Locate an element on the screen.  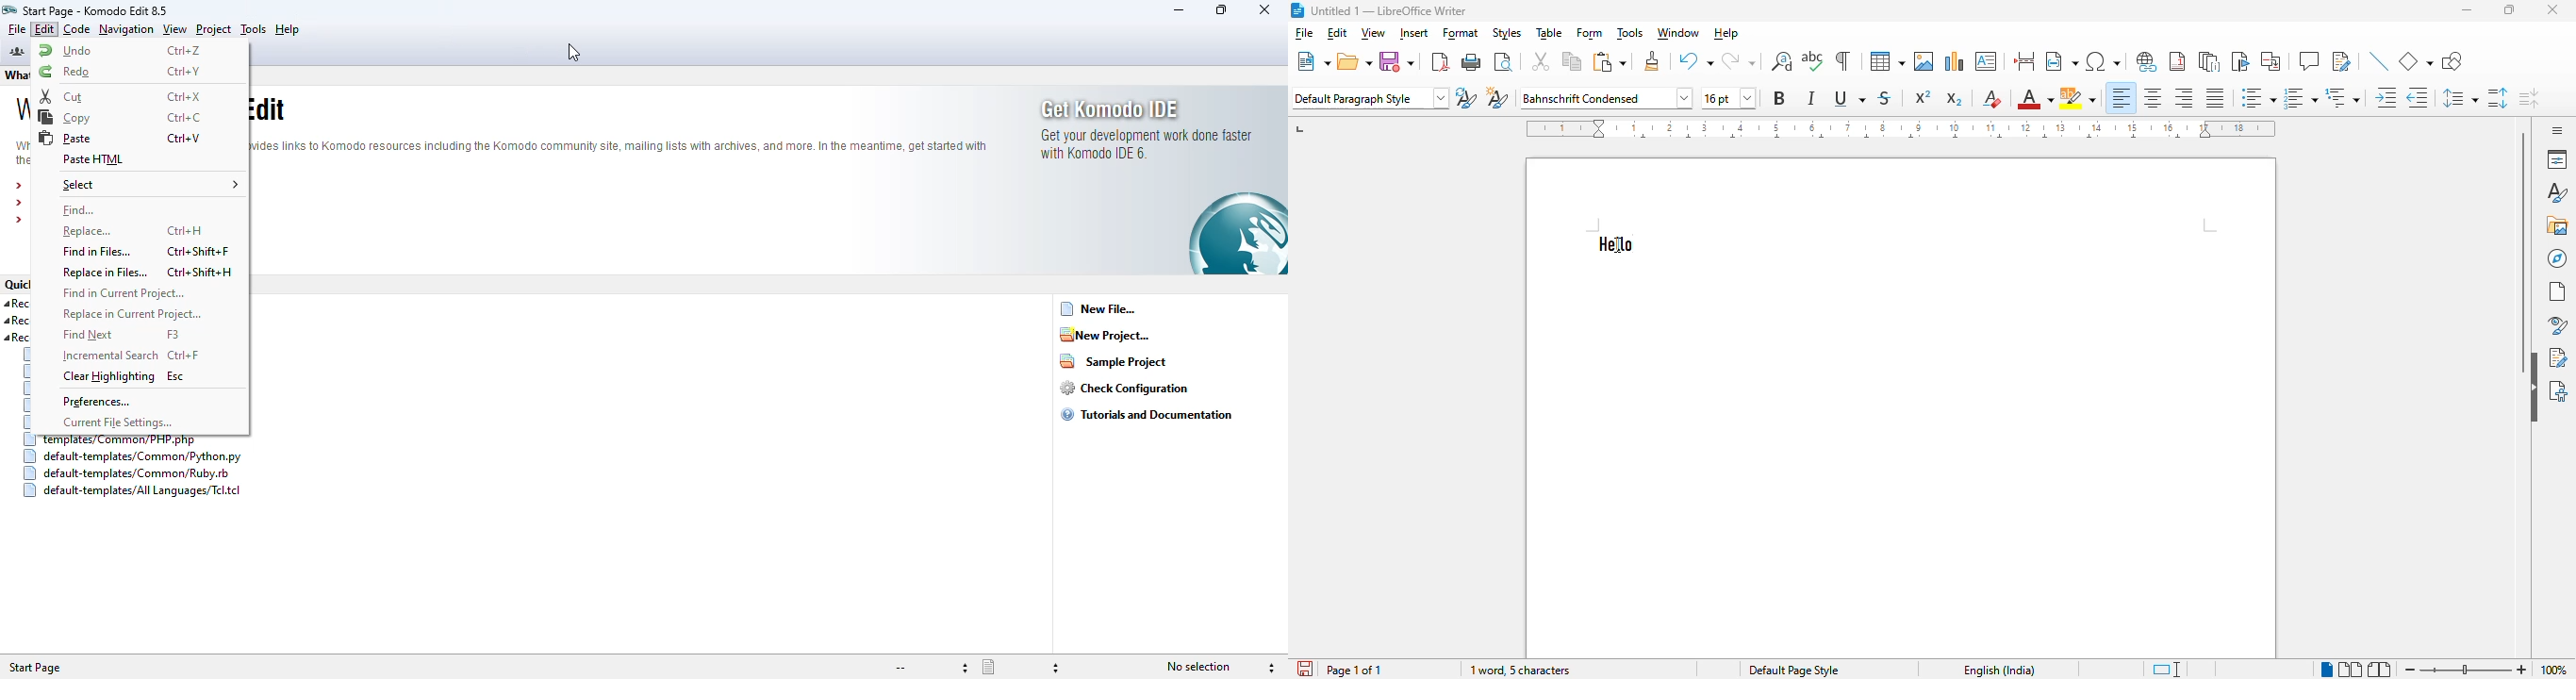
tools is located at coordinates (1630, 34).